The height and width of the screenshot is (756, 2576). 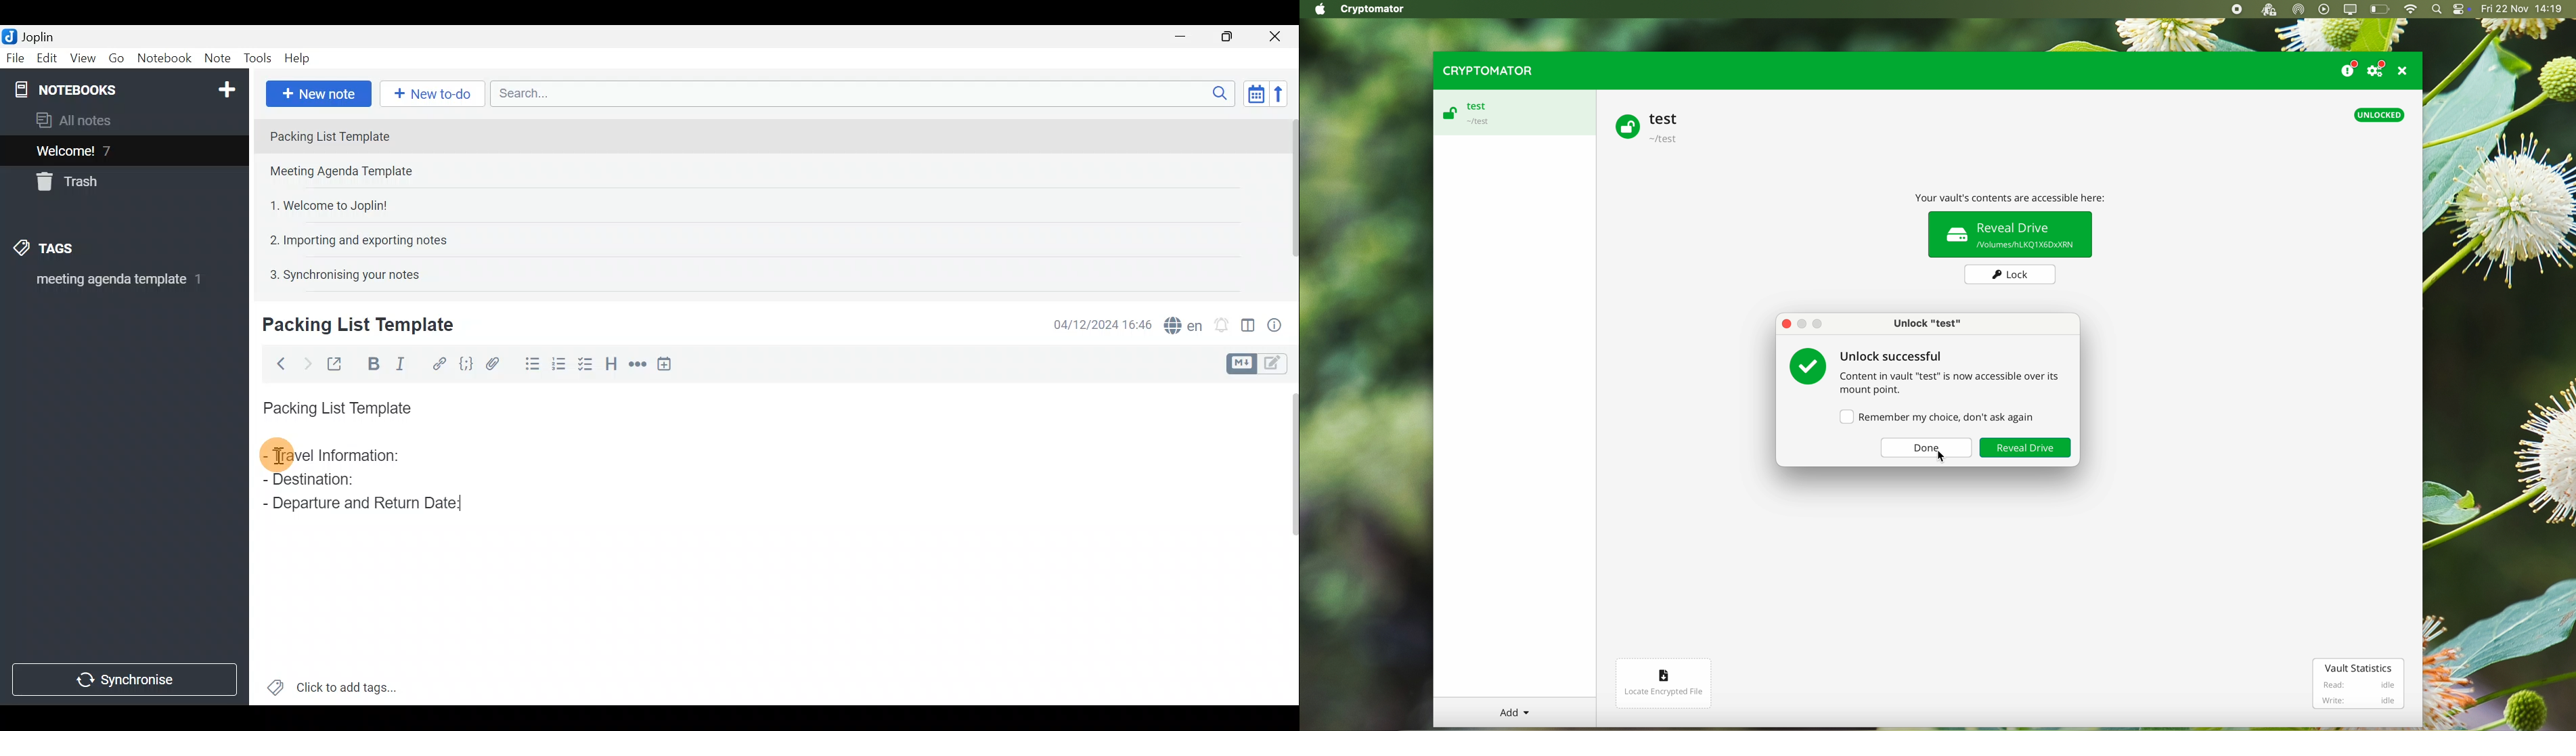 What do you see at coordinates (1287, 198) in the screenshot?
I see `Scroll bar` at bounding box center [1287, 198].